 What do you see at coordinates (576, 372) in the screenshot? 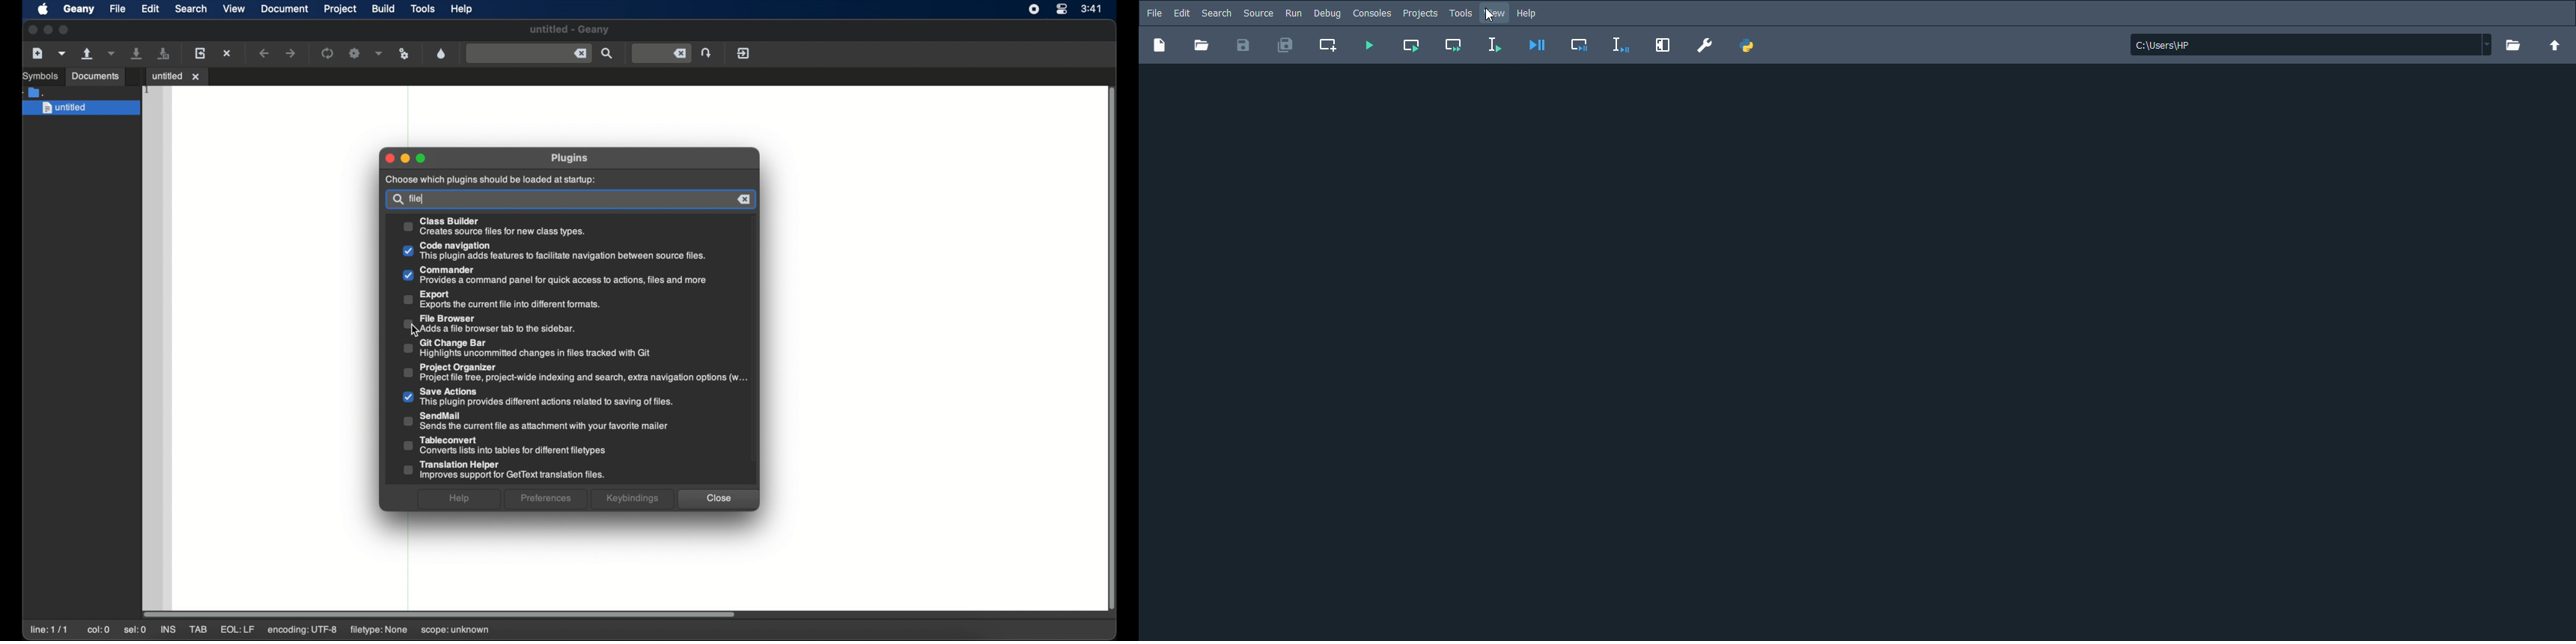
I see `project organizer` at bounding box center [576, 372].